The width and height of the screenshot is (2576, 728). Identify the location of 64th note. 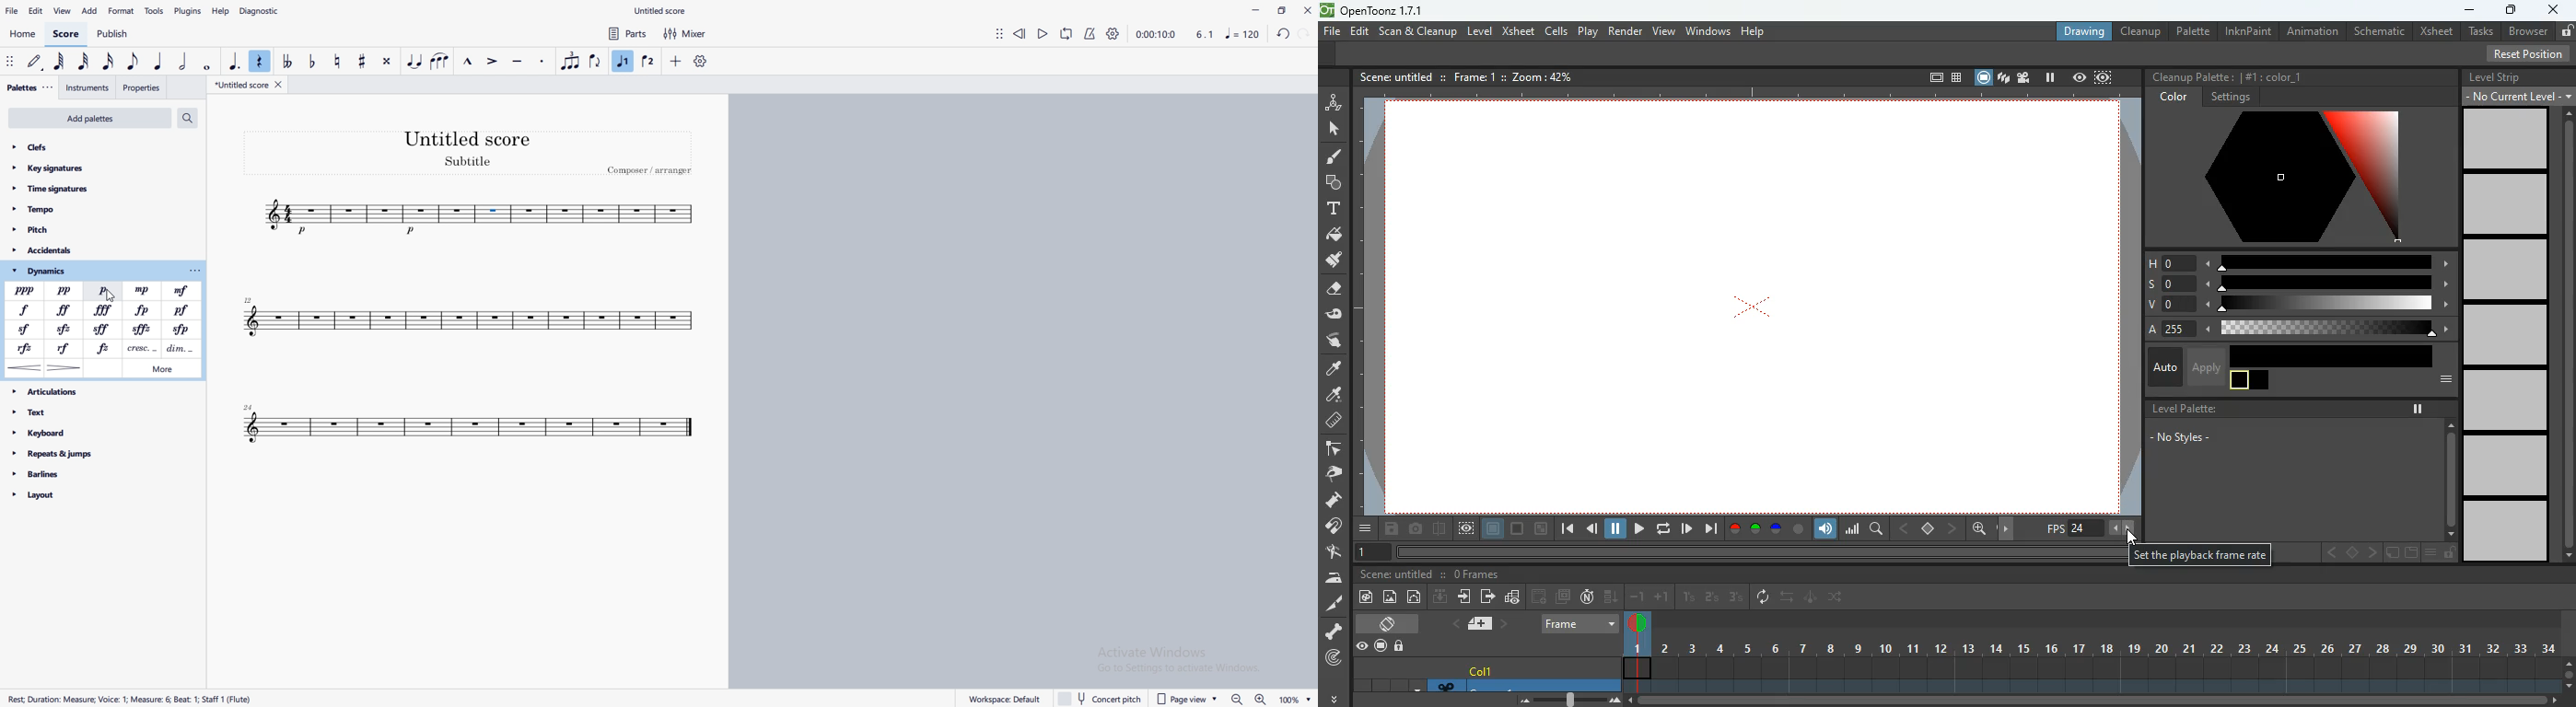
(59, 62).